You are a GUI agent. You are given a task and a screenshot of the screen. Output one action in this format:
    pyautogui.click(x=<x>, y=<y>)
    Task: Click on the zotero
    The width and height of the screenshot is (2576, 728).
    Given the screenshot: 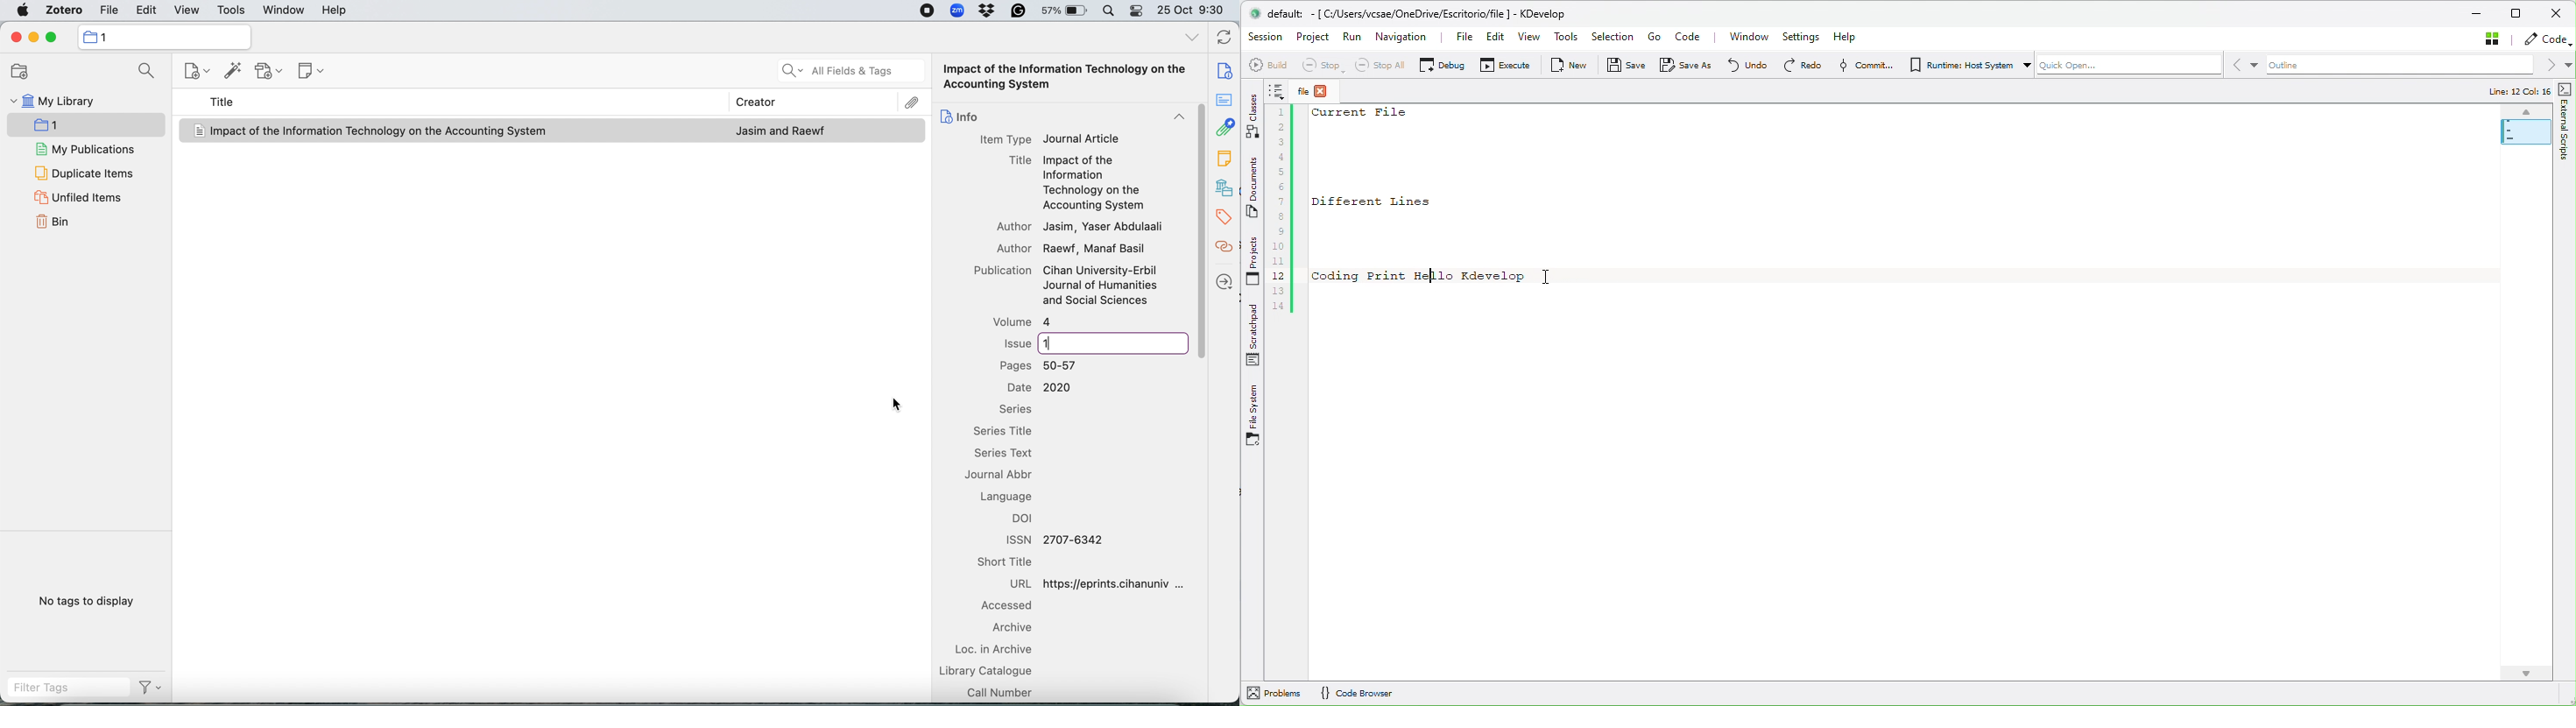 What is the action you would take?
    pyautogui.click(x=64, y=10)
    